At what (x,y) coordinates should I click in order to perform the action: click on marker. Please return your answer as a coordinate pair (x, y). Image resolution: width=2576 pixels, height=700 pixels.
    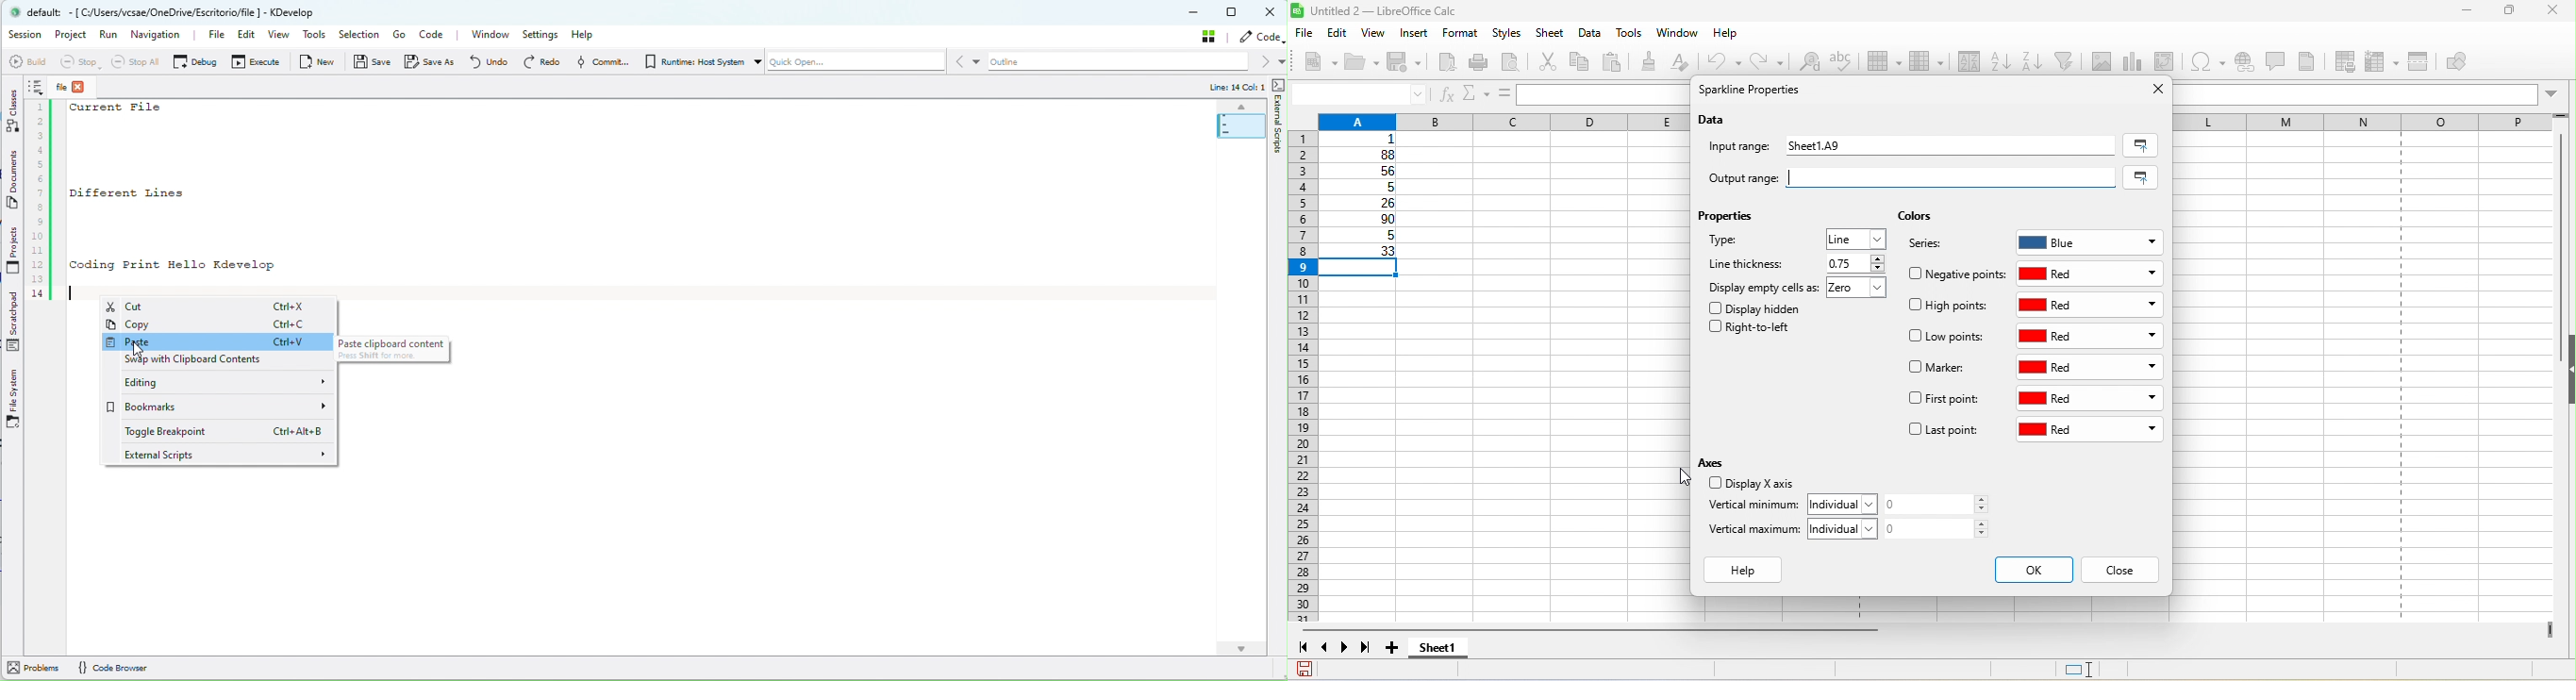
    Looking at the image, I should click on (1940, 369).